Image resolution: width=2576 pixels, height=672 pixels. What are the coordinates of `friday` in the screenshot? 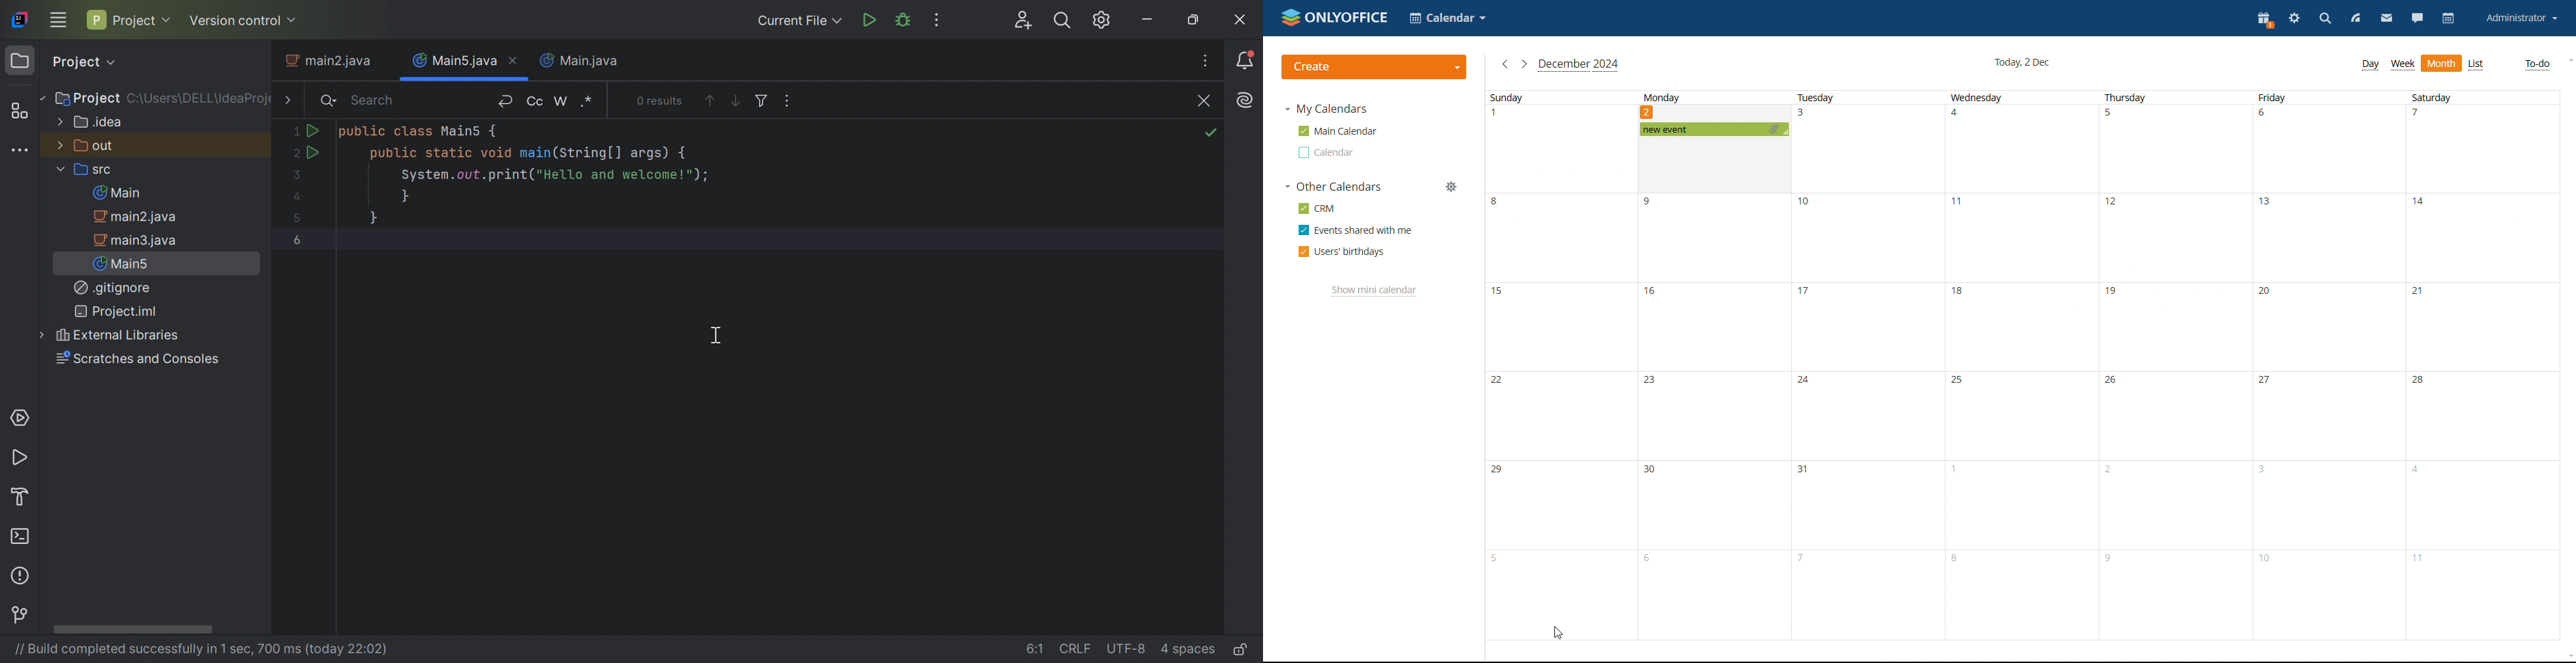 It's located at (2329, 364).